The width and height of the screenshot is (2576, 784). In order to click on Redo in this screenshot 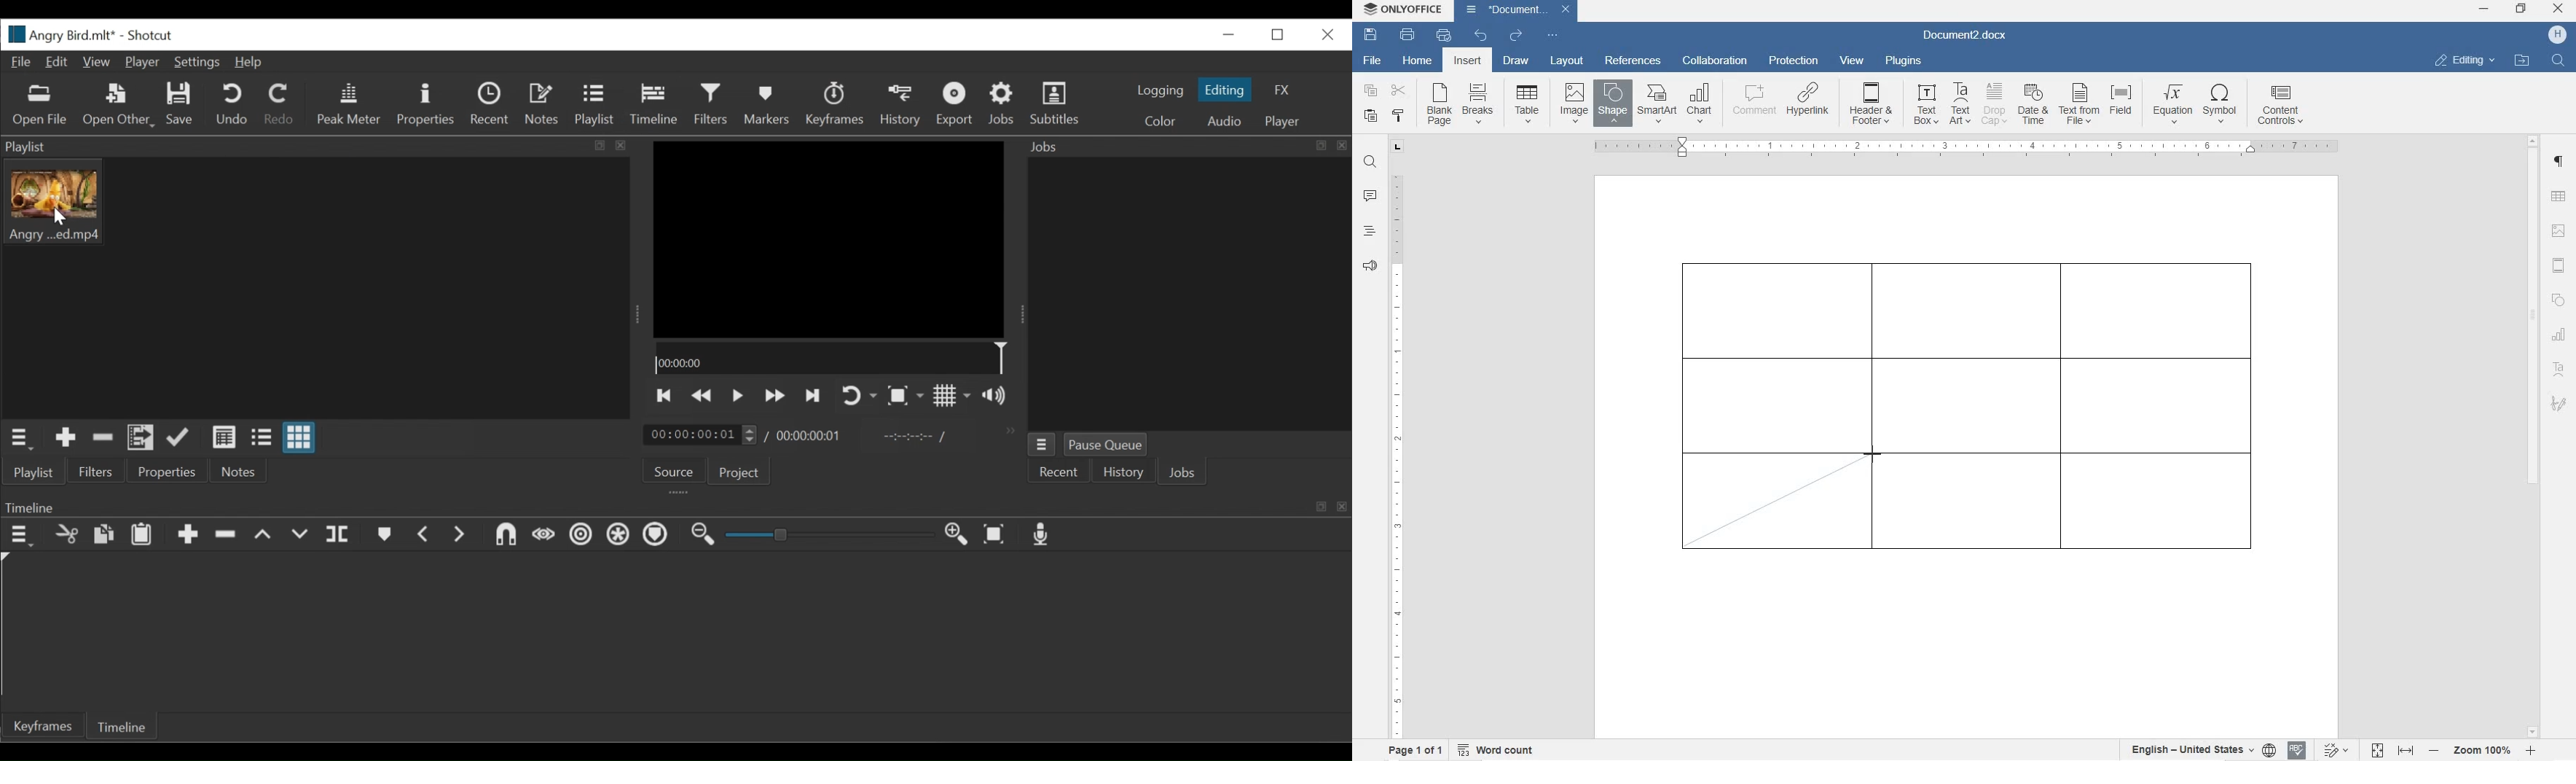, I will do `click(278, 104)`.